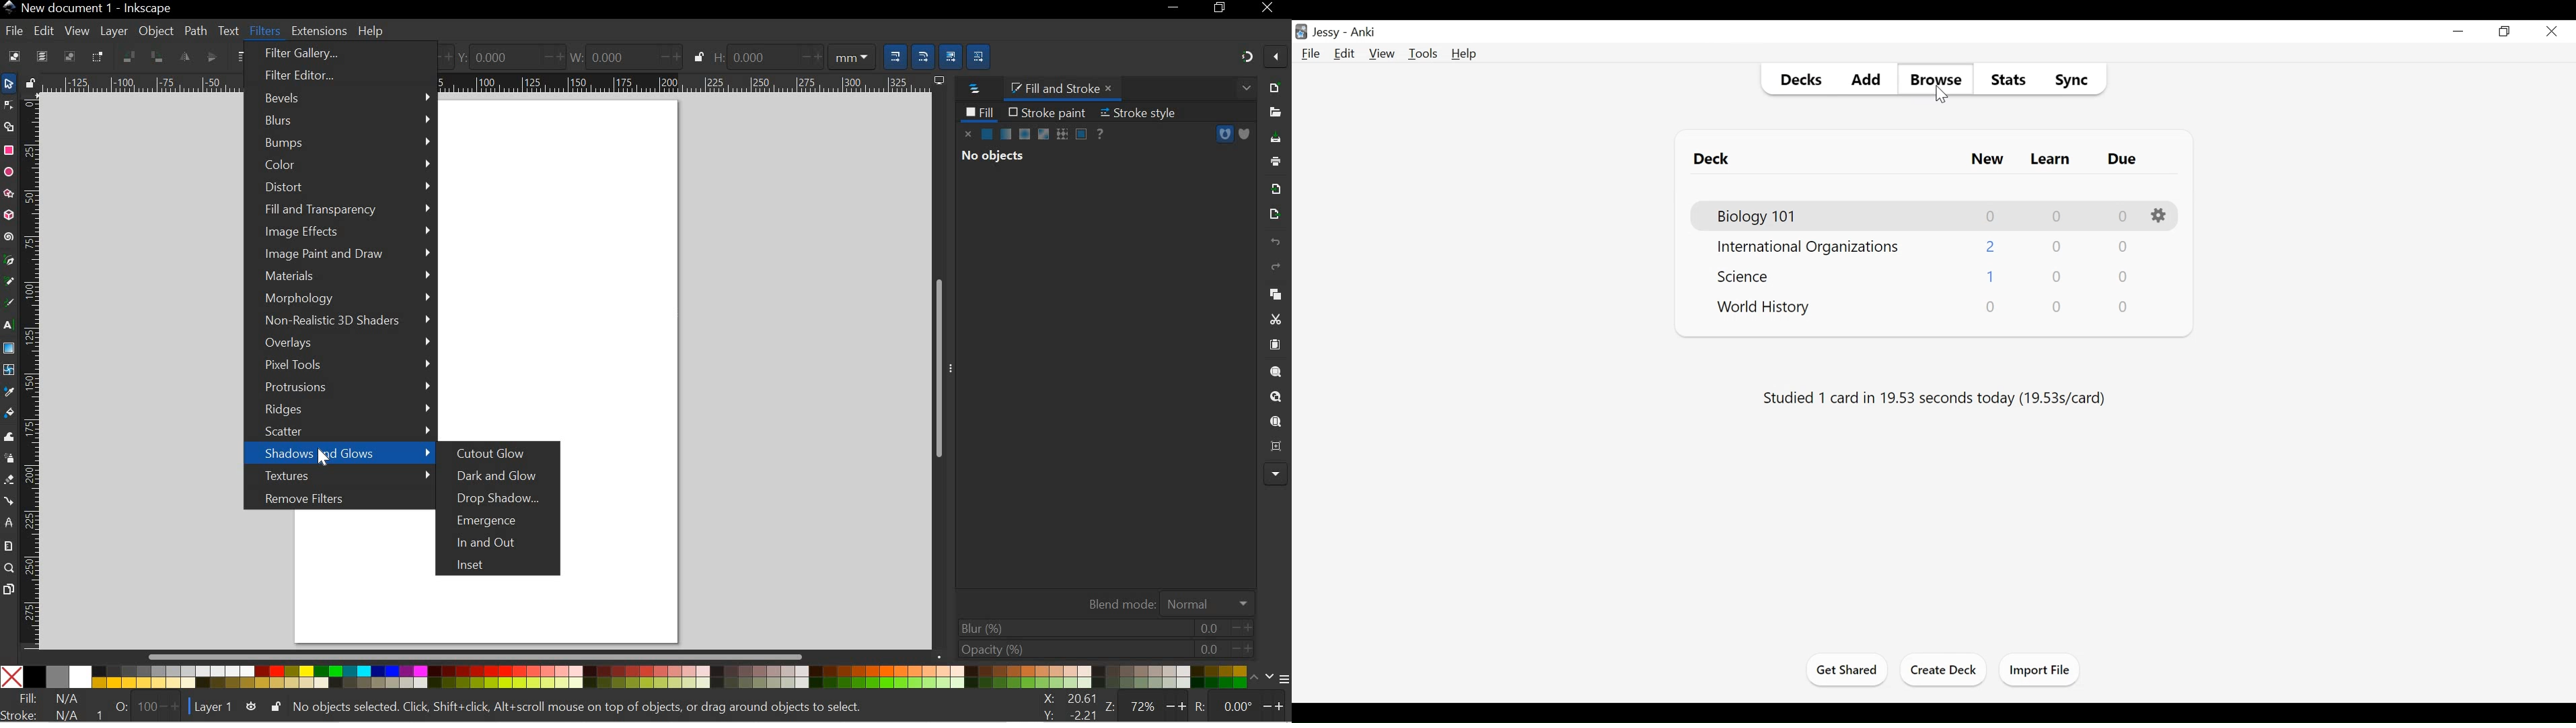  Describe the element at coordinates (264, 30) in the screenshot. I see `FILTERS` at that location.